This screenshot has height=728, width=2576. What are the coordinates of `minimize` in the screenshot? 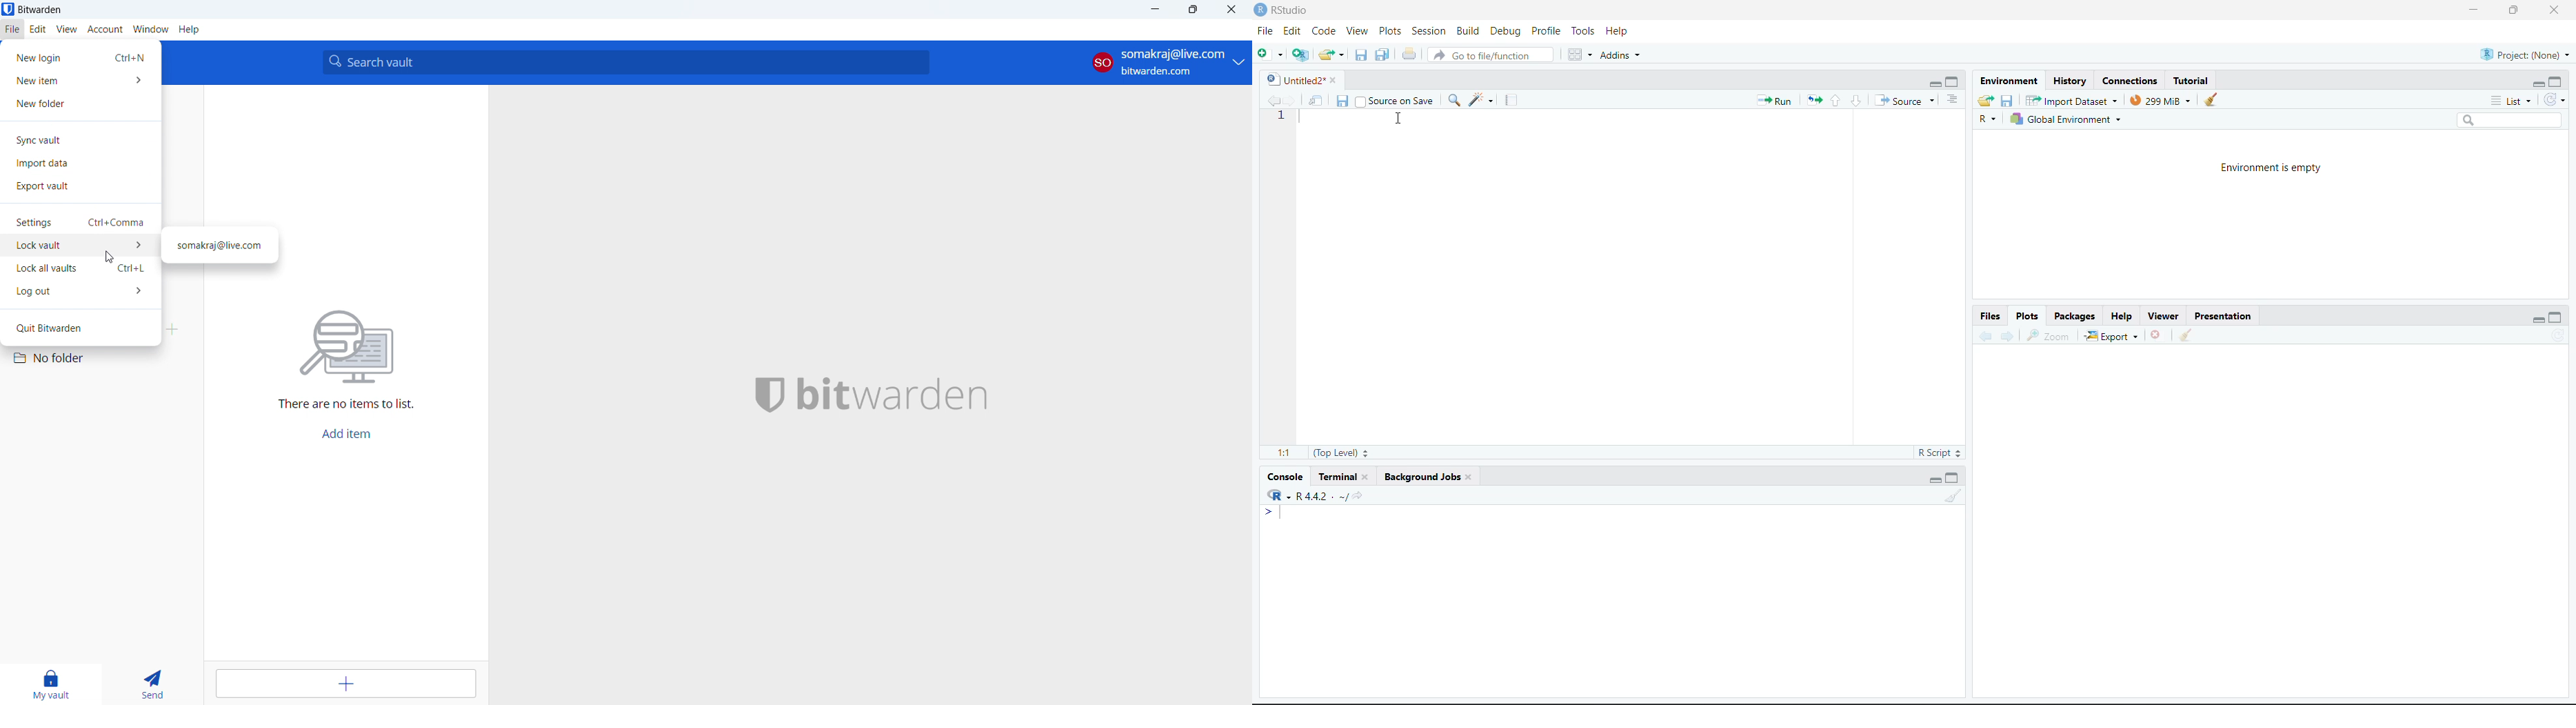 It's located at (1936, 479).